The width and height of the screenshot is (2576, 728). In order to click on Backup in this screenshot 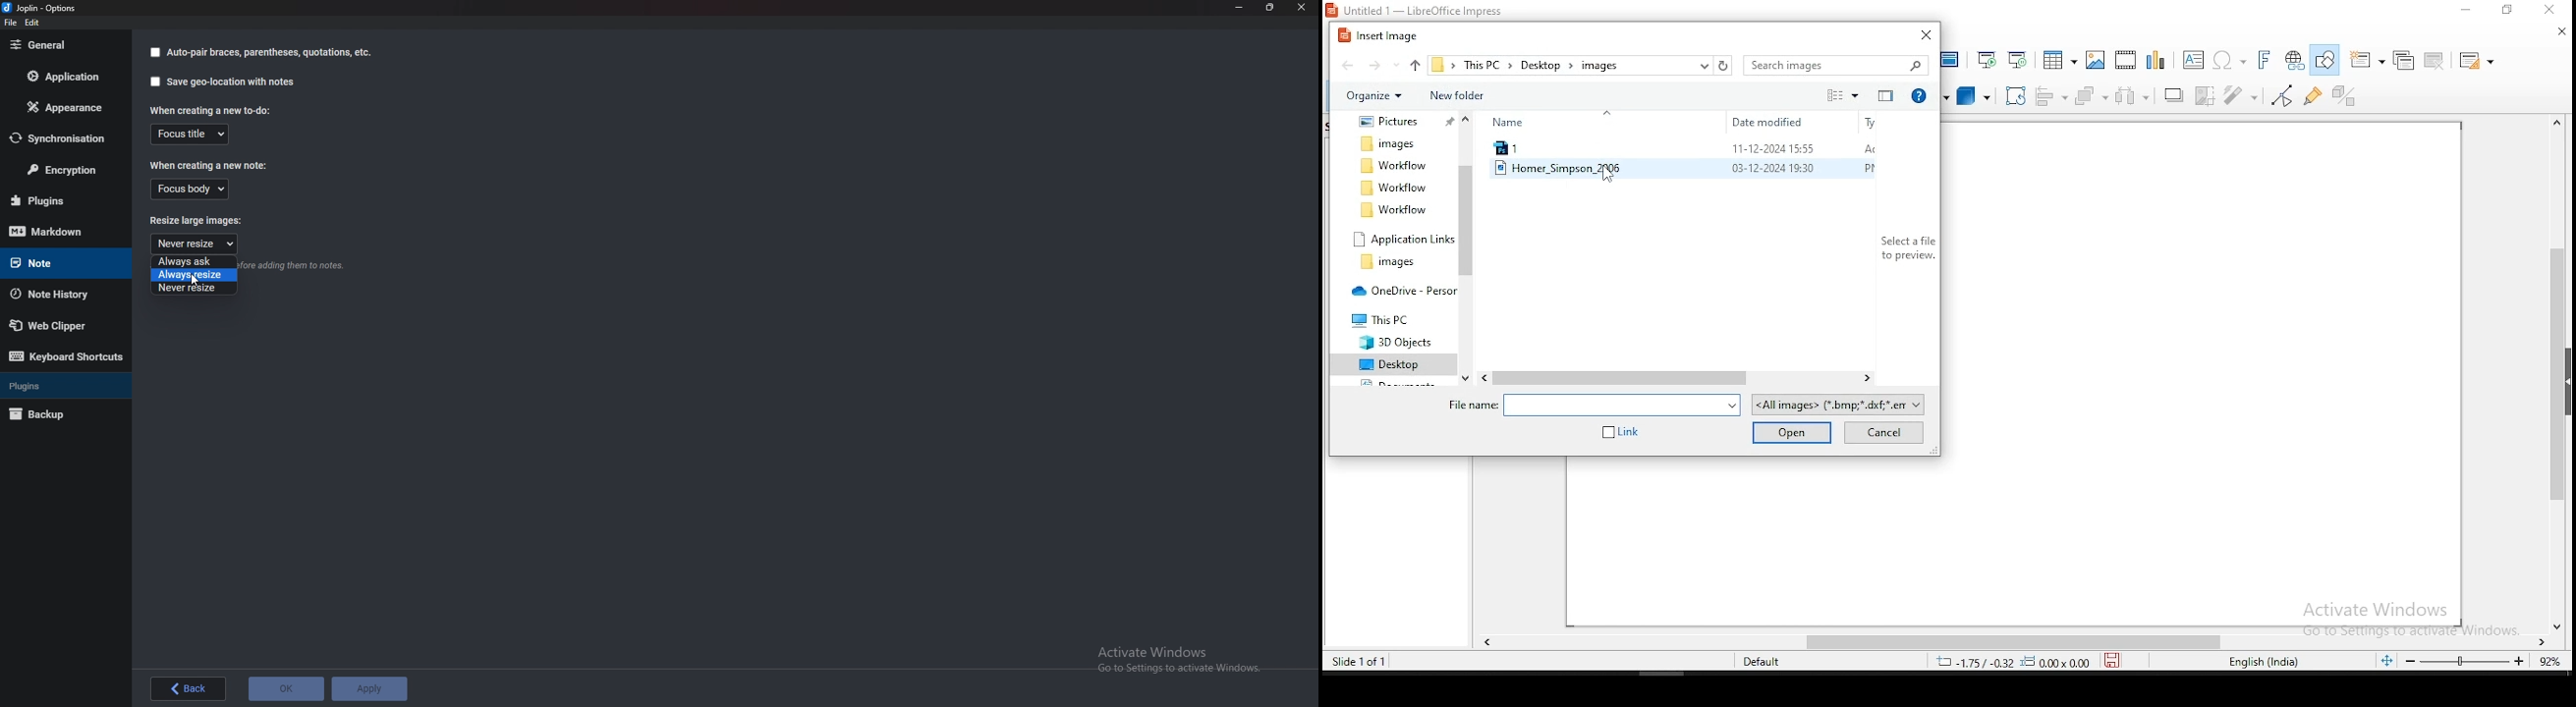, I will do `click(57, 415)`.